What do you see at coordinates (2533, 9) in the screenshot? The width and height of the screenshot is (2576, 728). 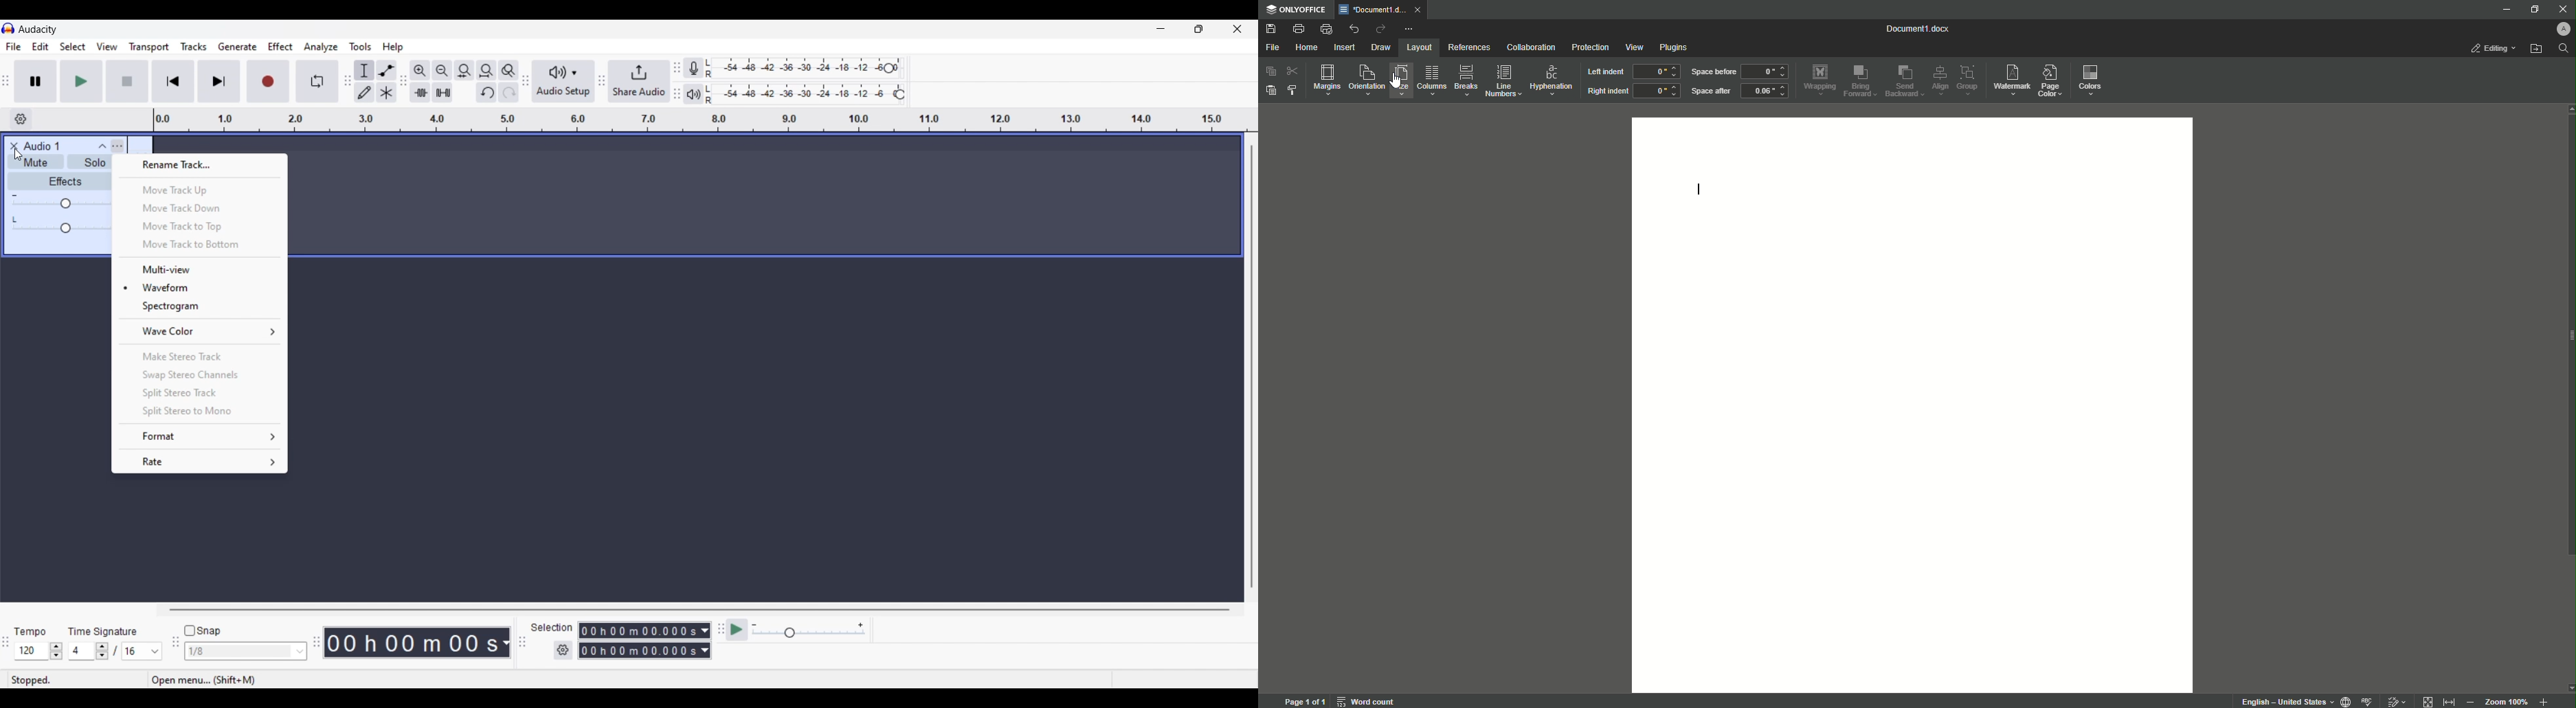 I see `Restore` at bounding box center [2533, 9].